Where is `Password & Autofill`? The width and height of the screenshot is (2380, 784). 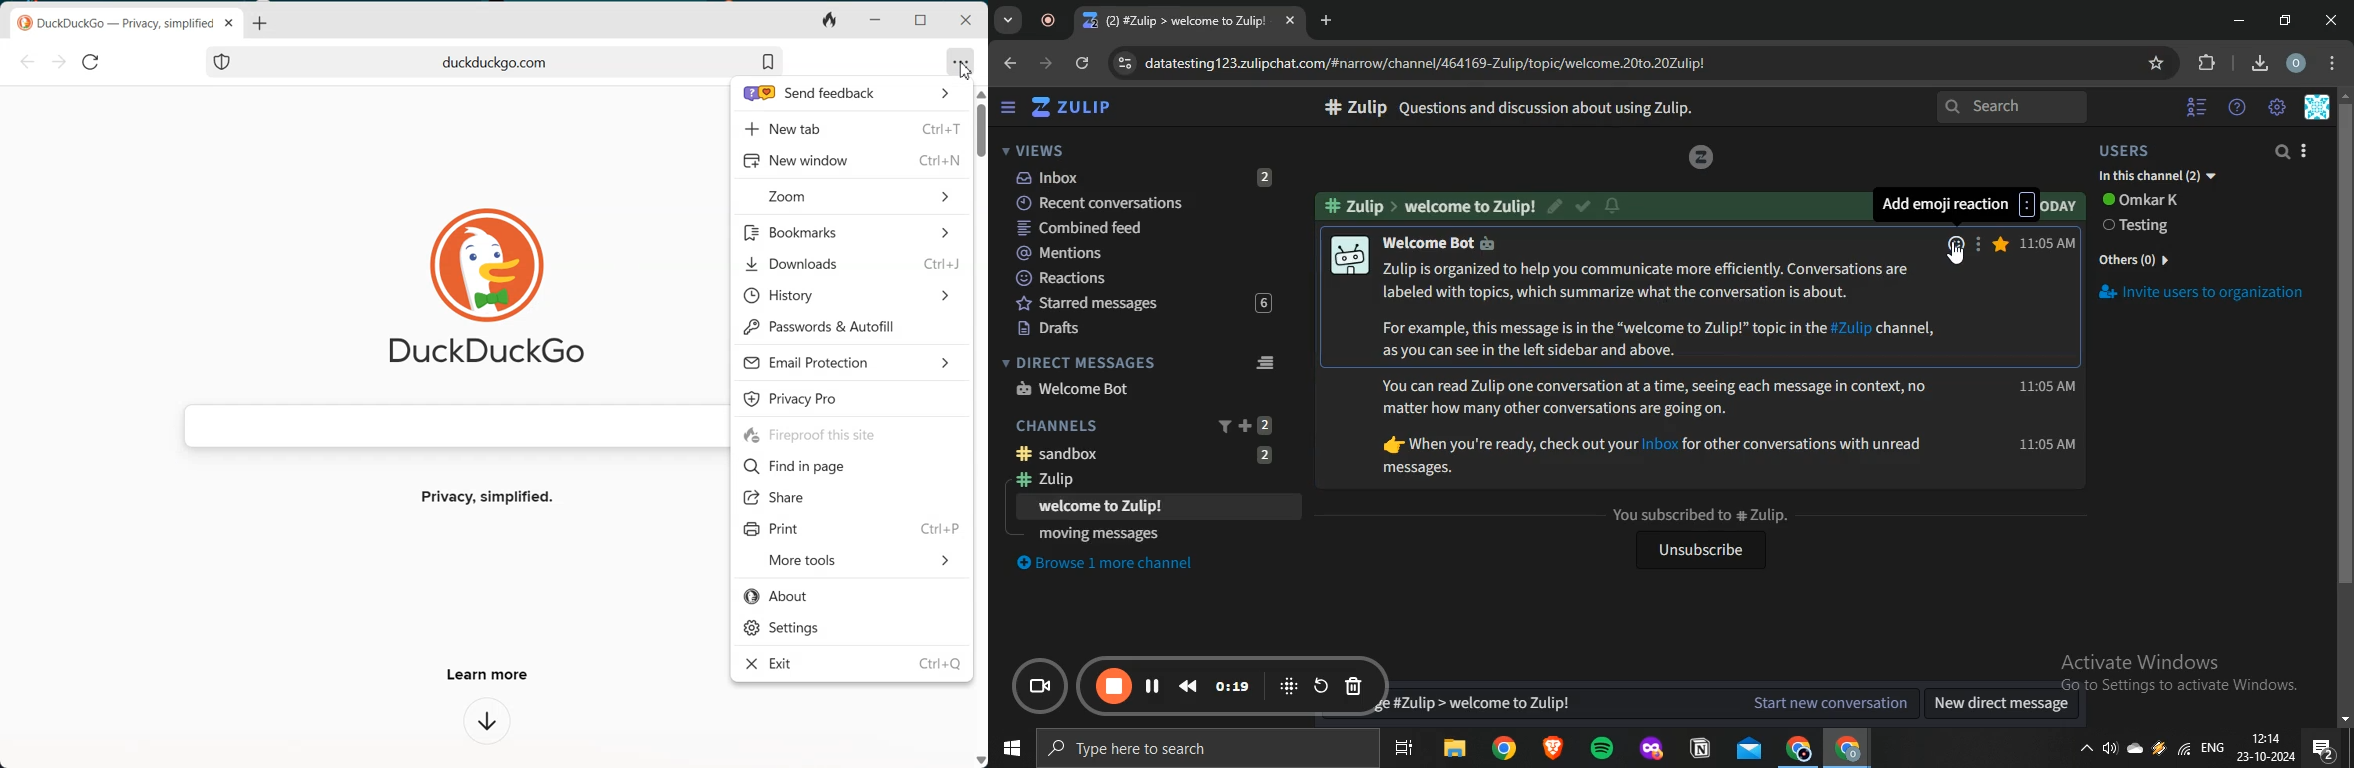 Password & Autofill is located at coordinates (854, 326).